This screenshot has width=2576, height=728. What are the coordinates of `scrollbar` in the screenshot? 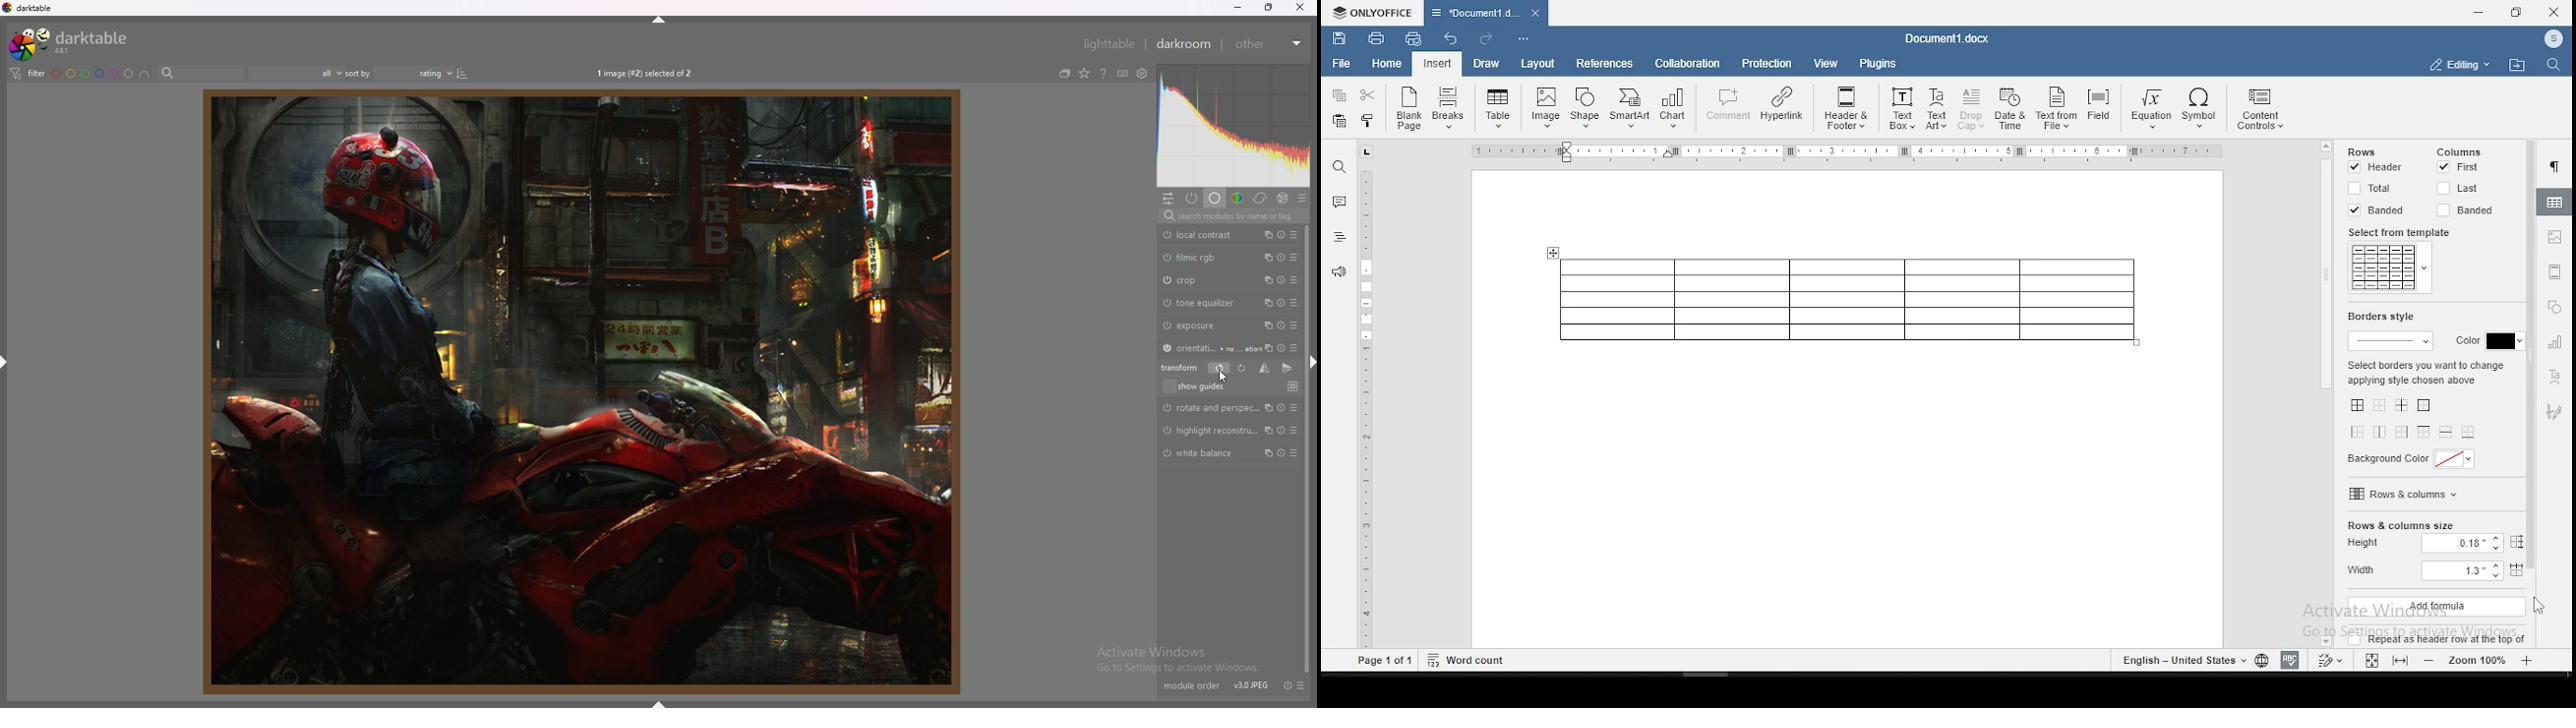 It's located at (2326, 393).